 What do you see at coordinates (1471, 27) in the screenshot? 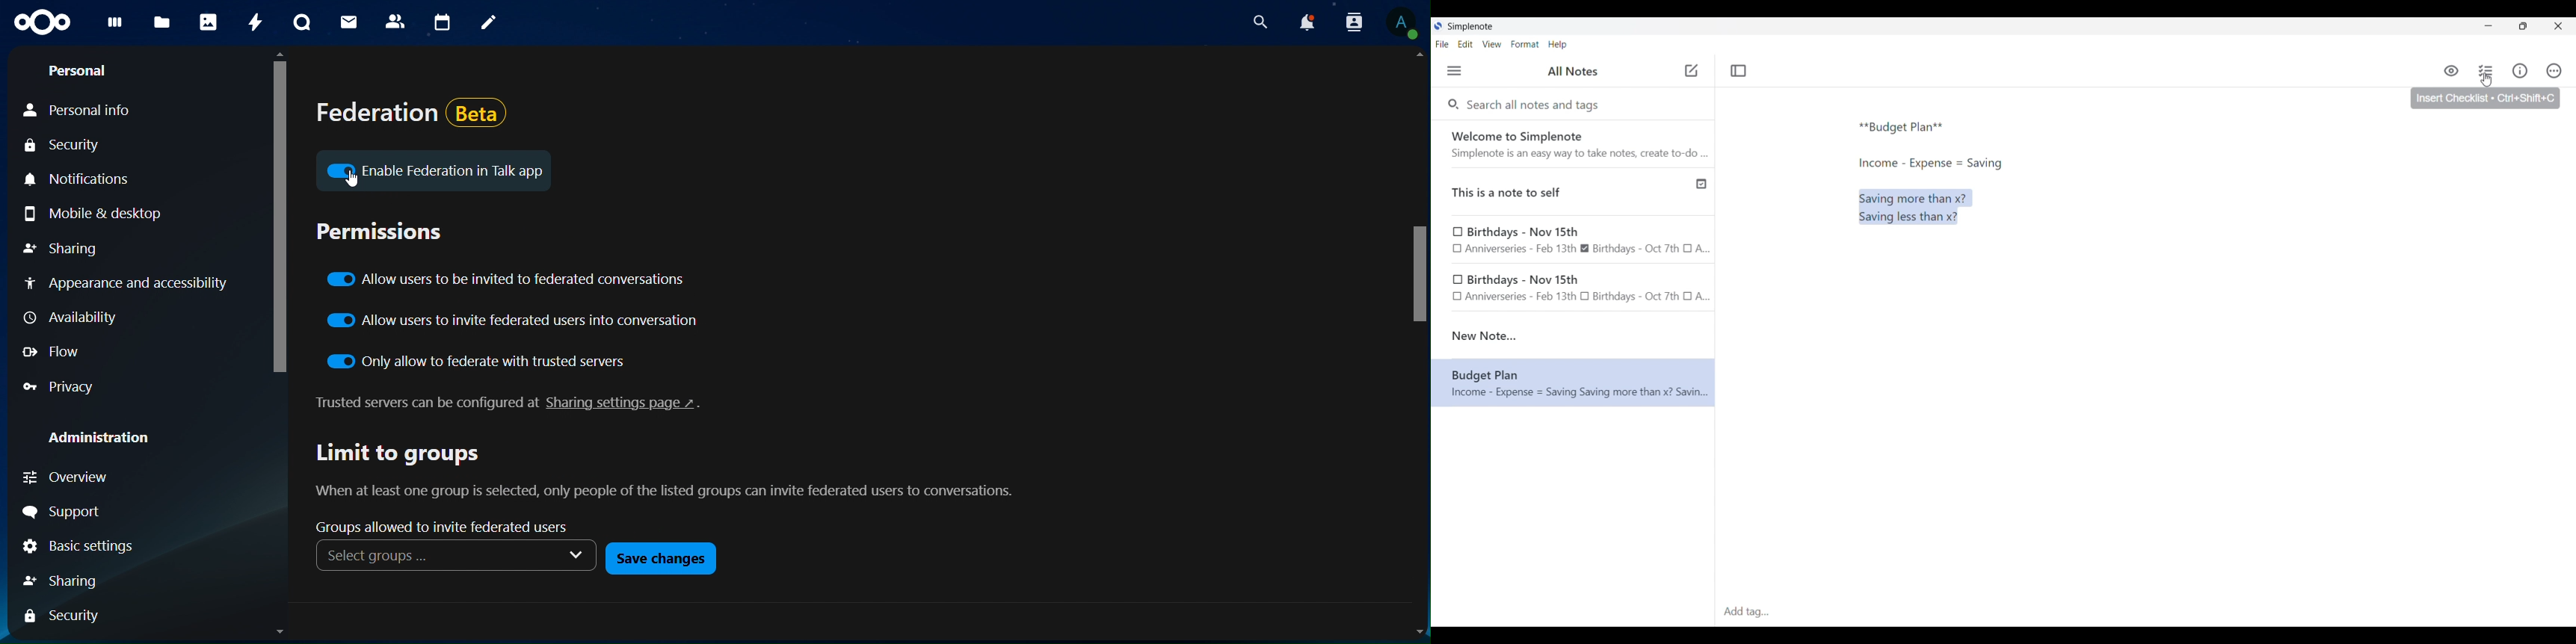
I see `Software name` at bounding box center [1471, 27].